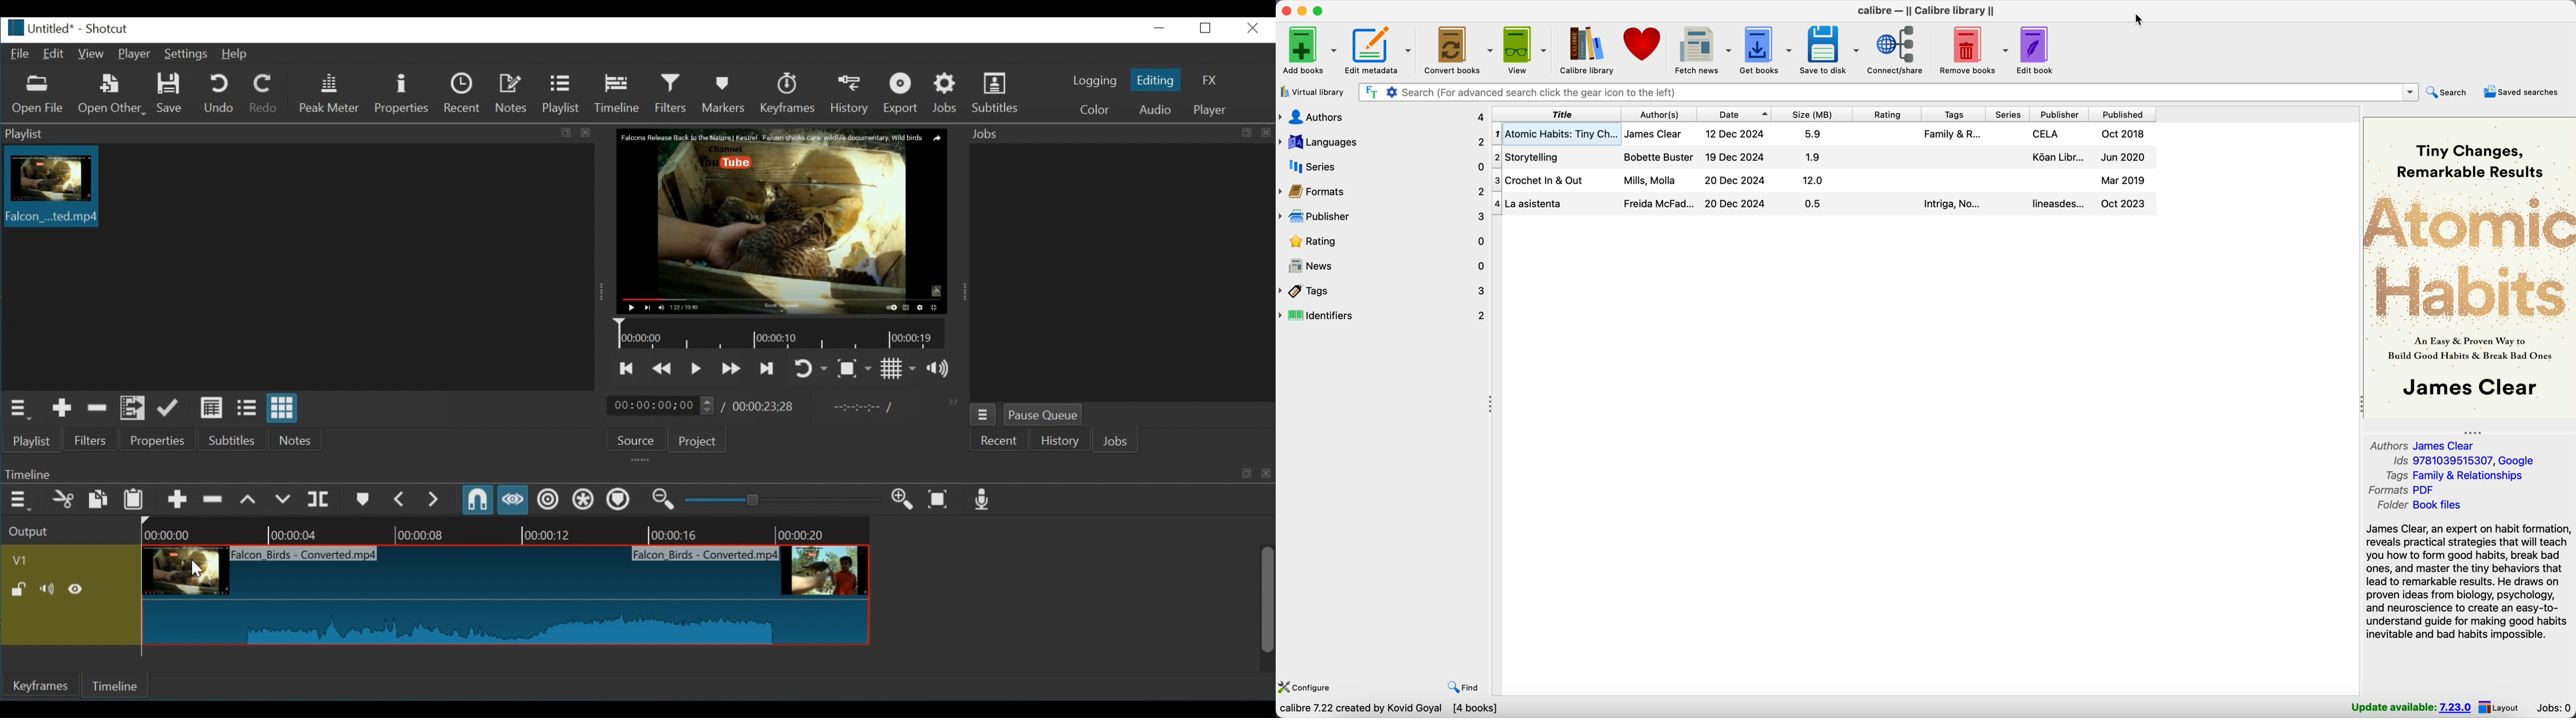 The image size is (2576, 728). I want to click on Next Marker, so click(436, 500).